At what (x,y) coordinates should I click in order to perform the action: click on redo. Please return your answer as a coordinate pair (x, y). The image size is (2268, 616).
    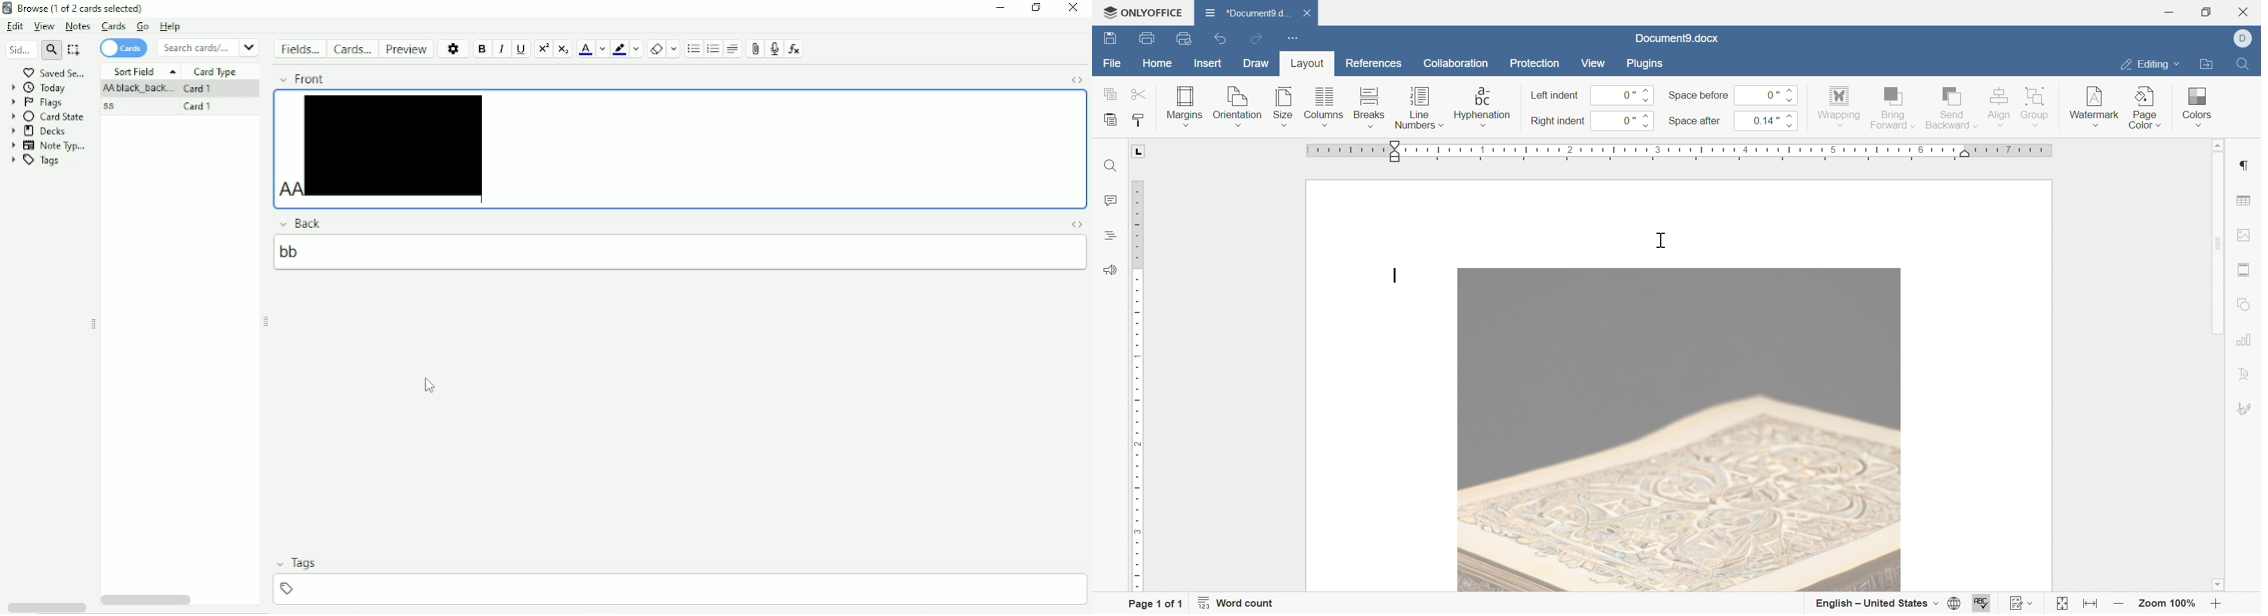
    Looking at the image, I should click on (1258, 40).